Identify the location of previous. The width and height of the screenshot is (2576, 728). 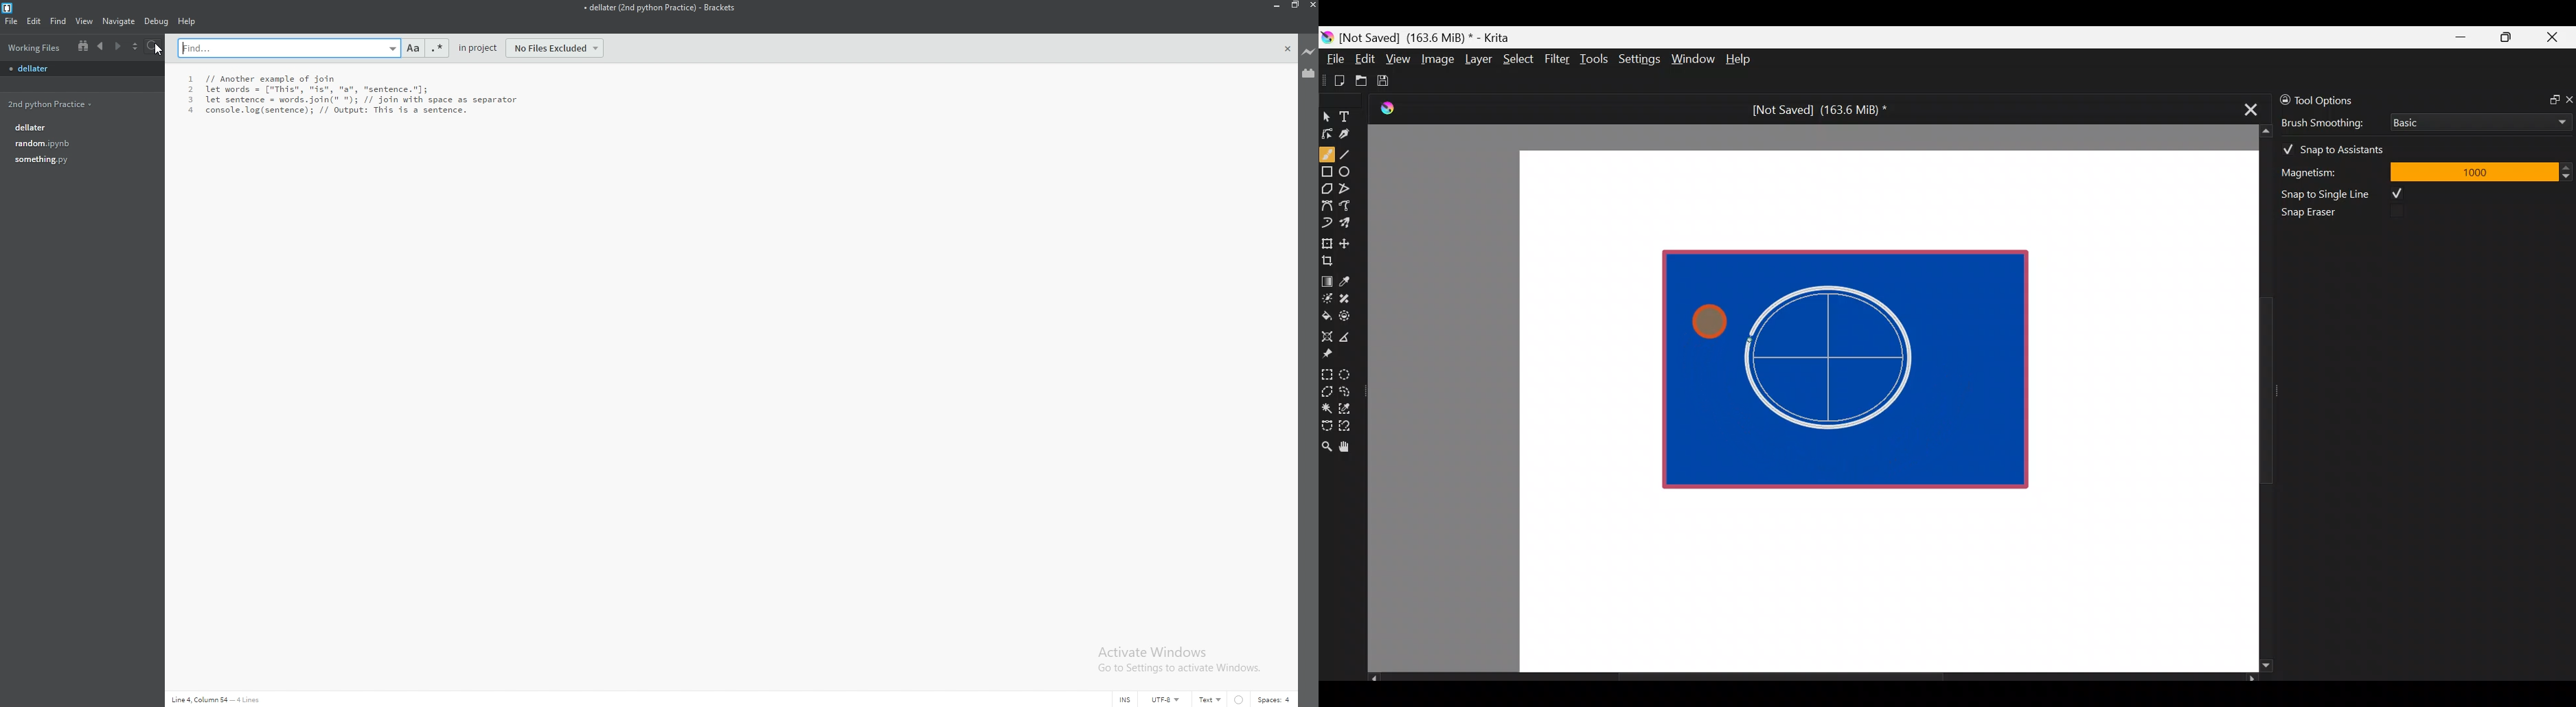
(100, 46).